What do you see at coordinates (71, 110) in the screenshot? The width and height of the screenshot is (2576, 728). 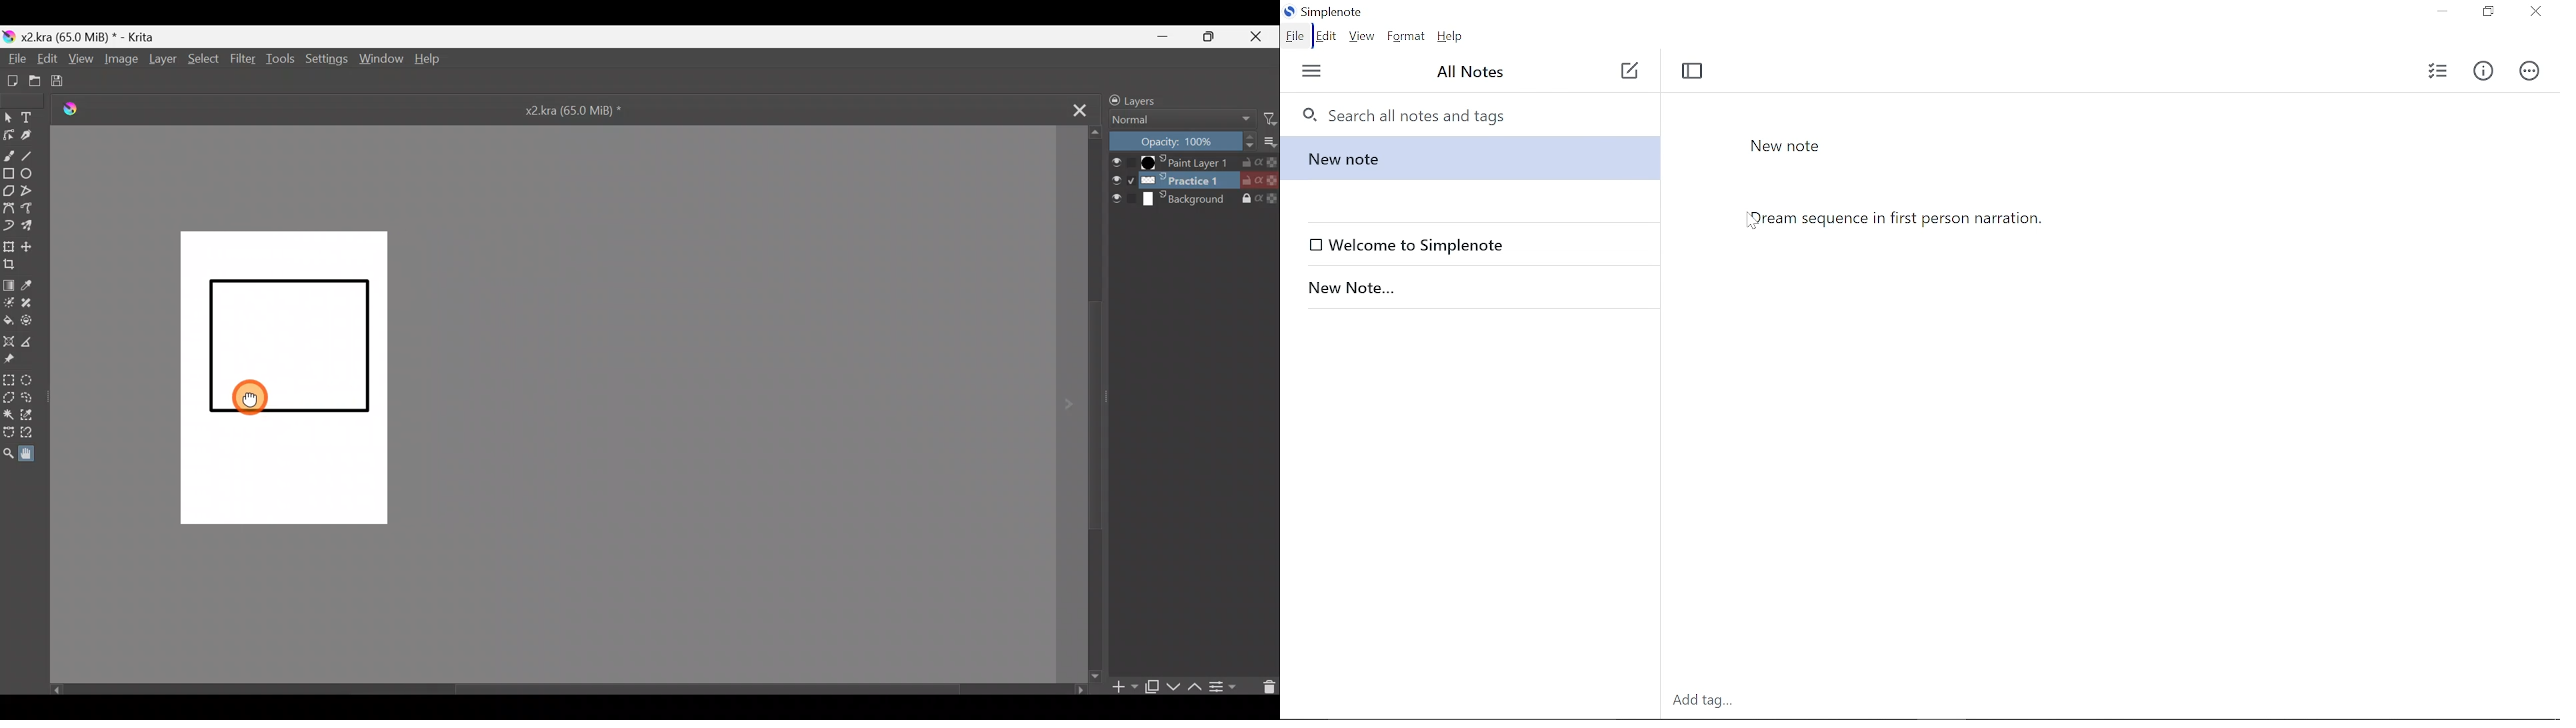 I see `Logo` at bounding box center [71, 110].